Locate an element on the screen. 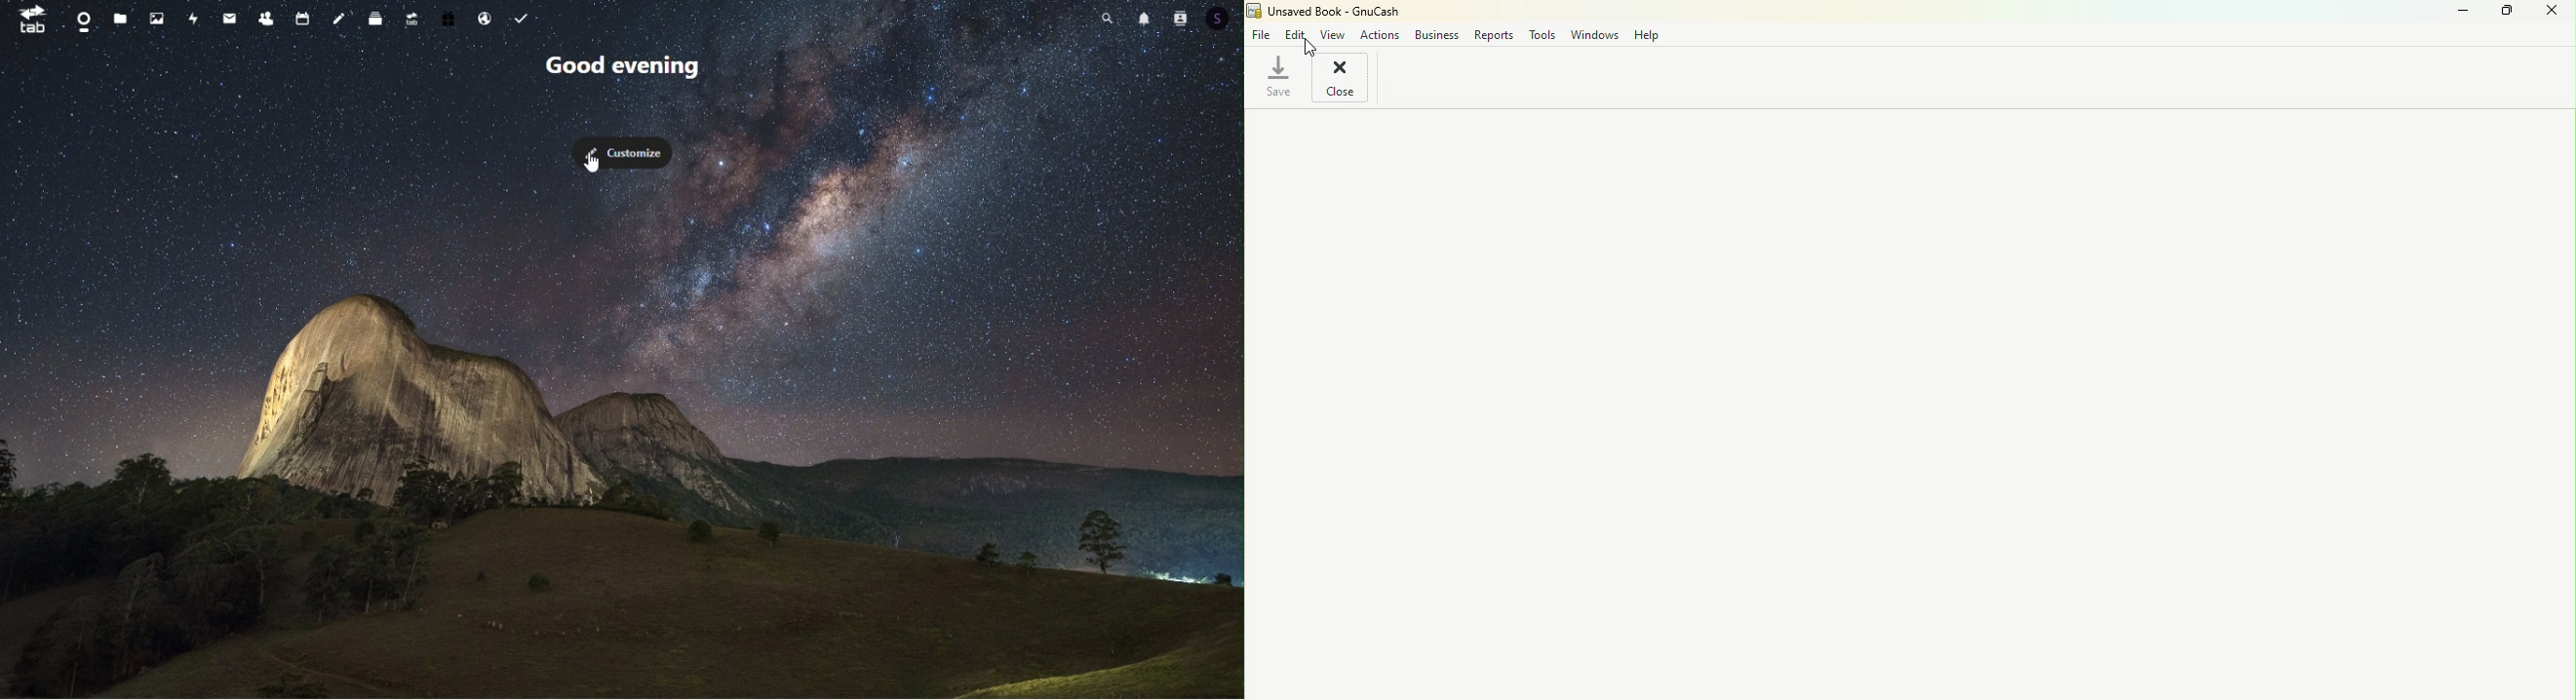  customize  is located at coordinates (628, 152).